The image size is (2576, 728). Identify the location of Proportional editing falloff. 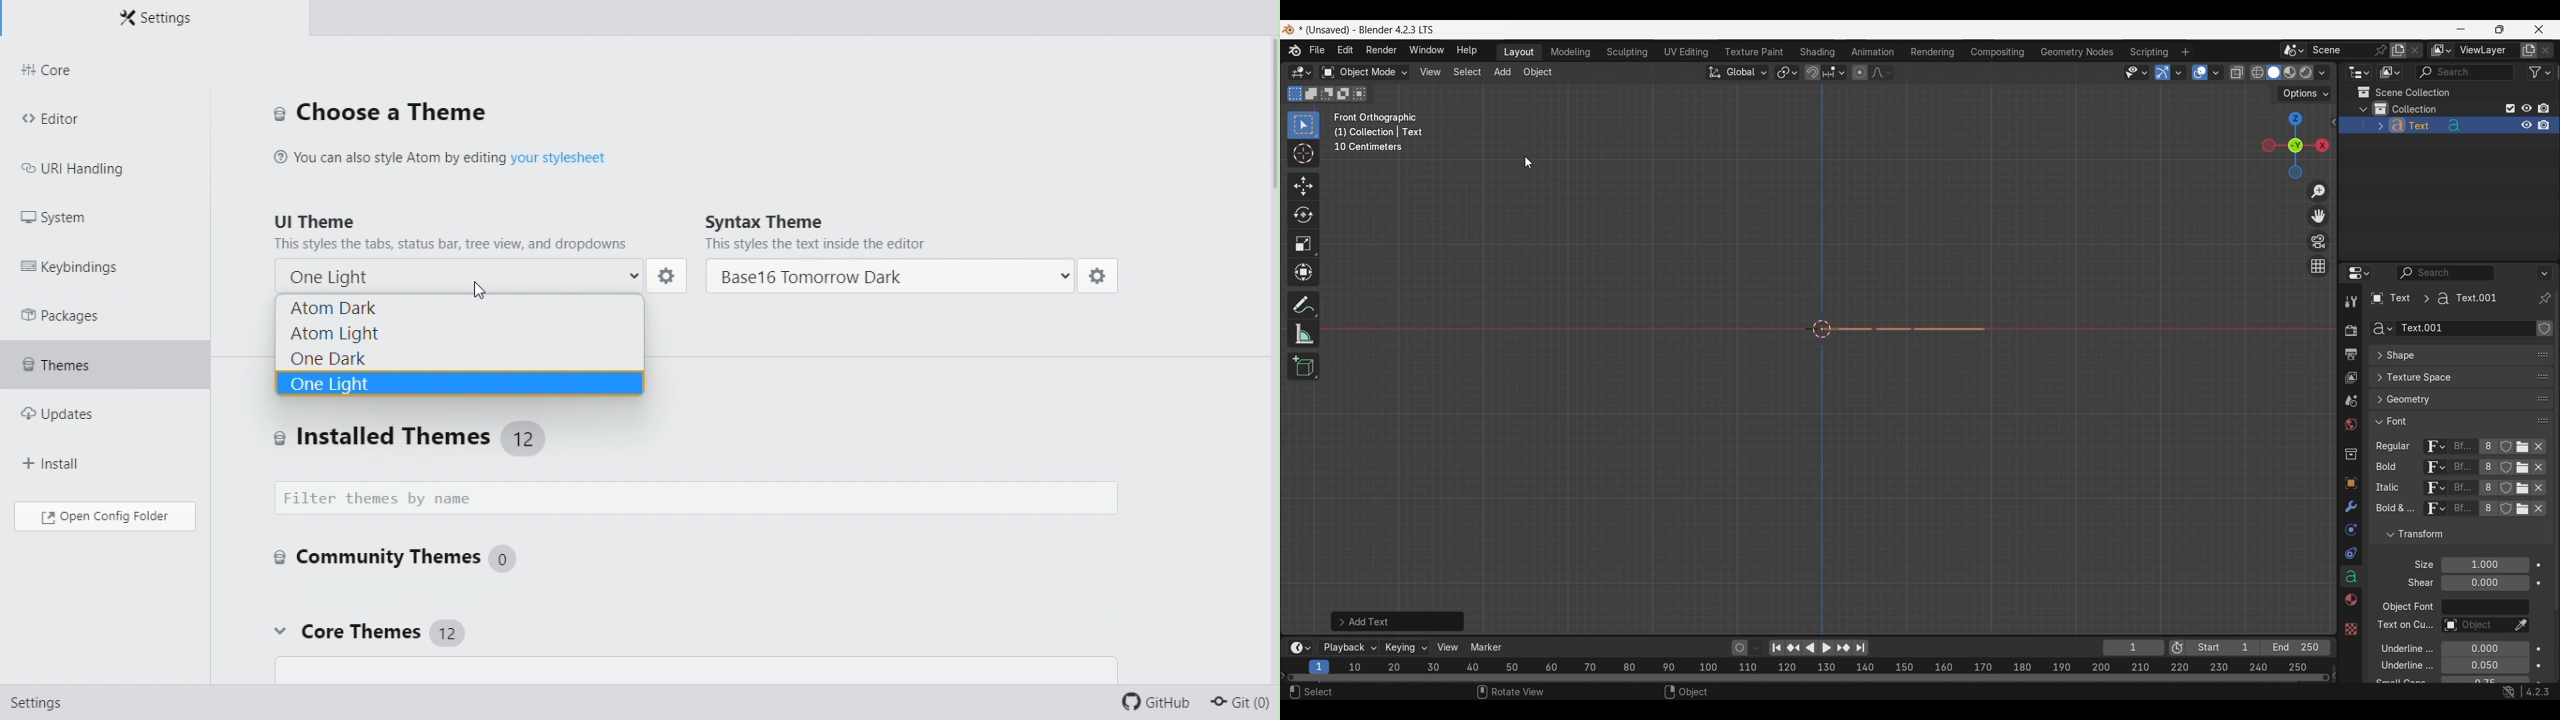
(1882, 72).